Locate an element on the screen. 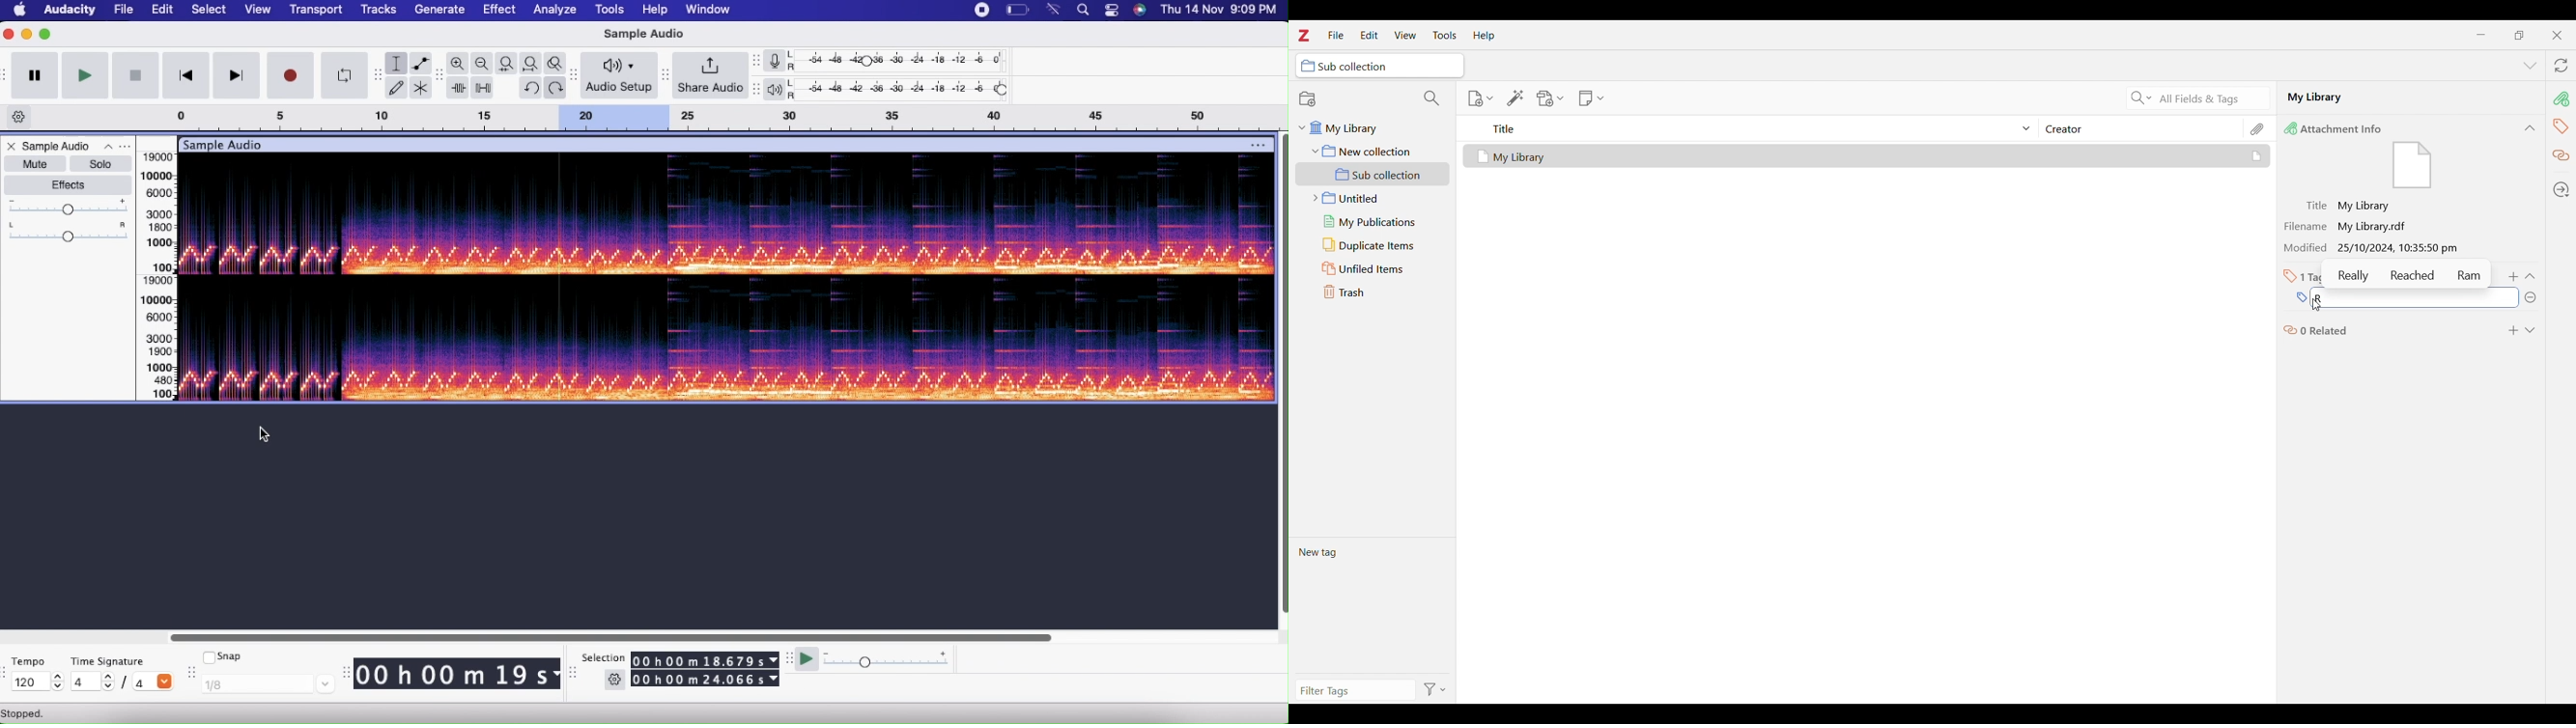 This screenshot has width=2576, height=728. Cursor position unchanged, "R" typed is located at coordinates (2315, 299).